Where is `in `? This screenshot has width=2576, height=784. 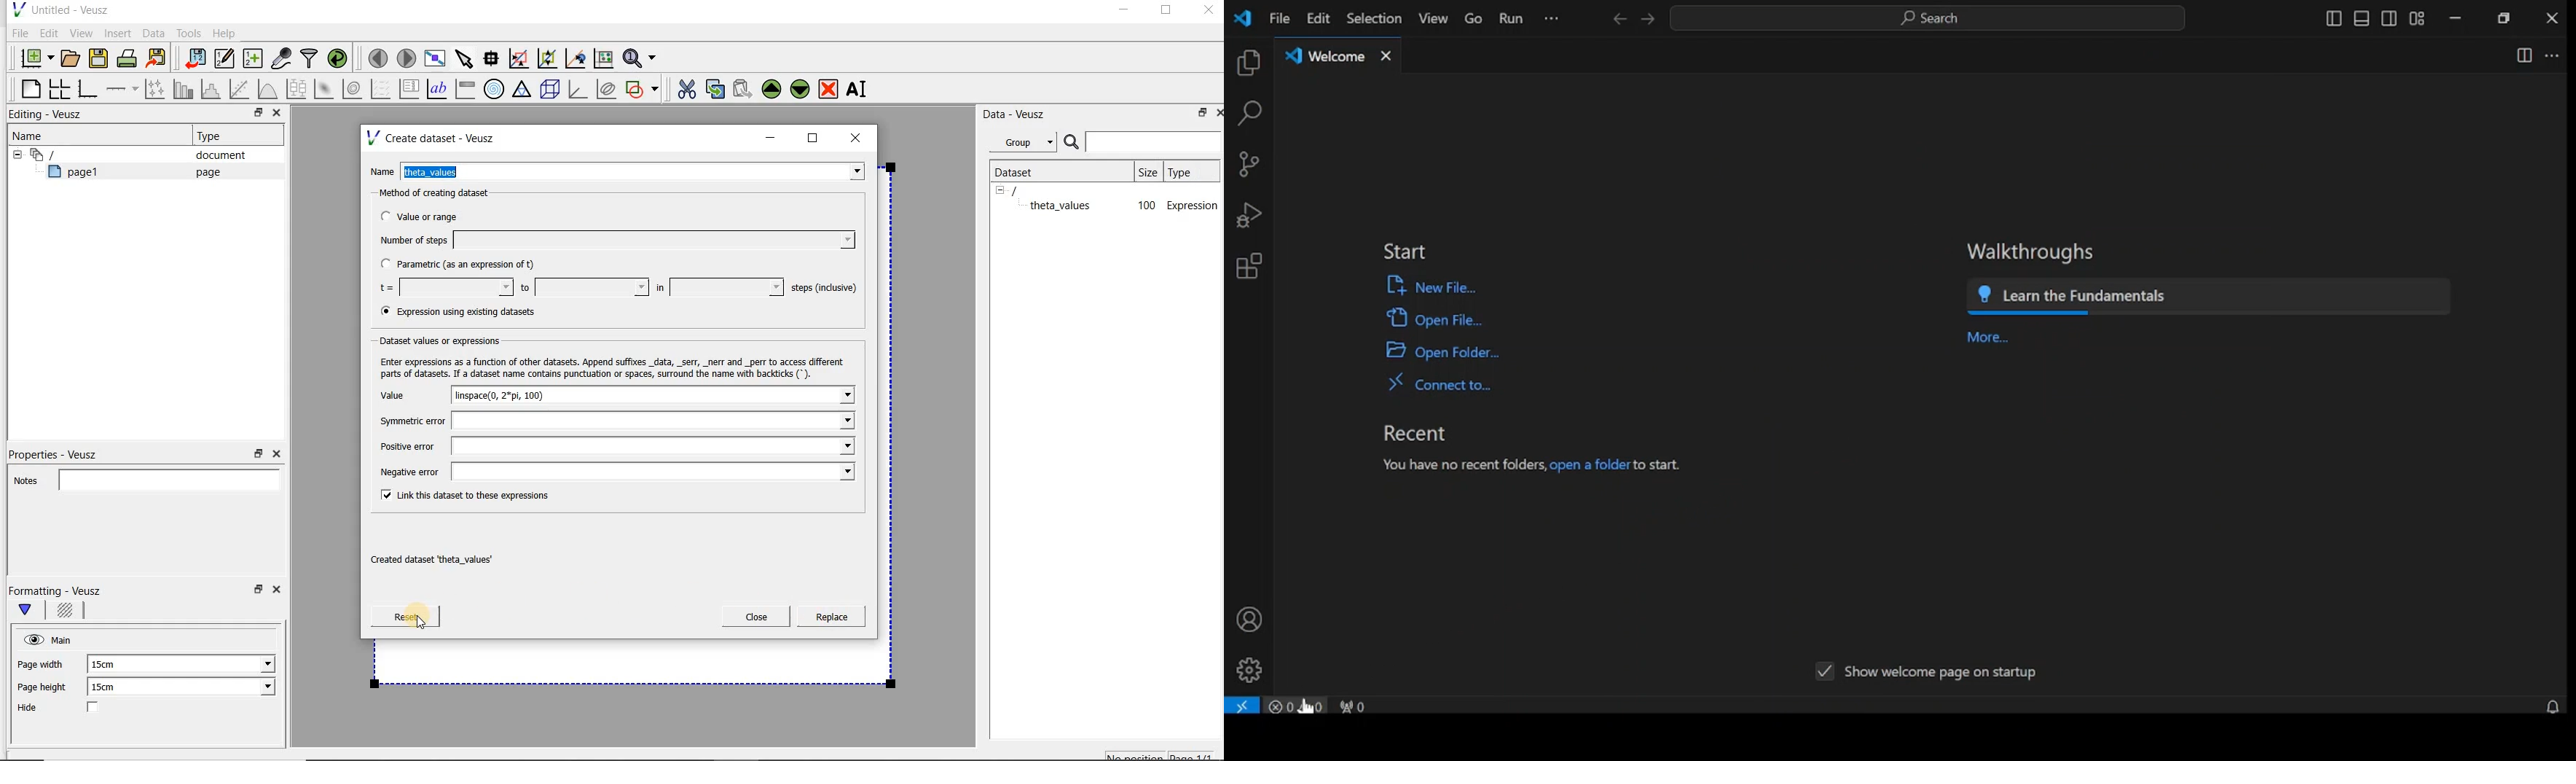 in  is located at coordinates (718, 287).